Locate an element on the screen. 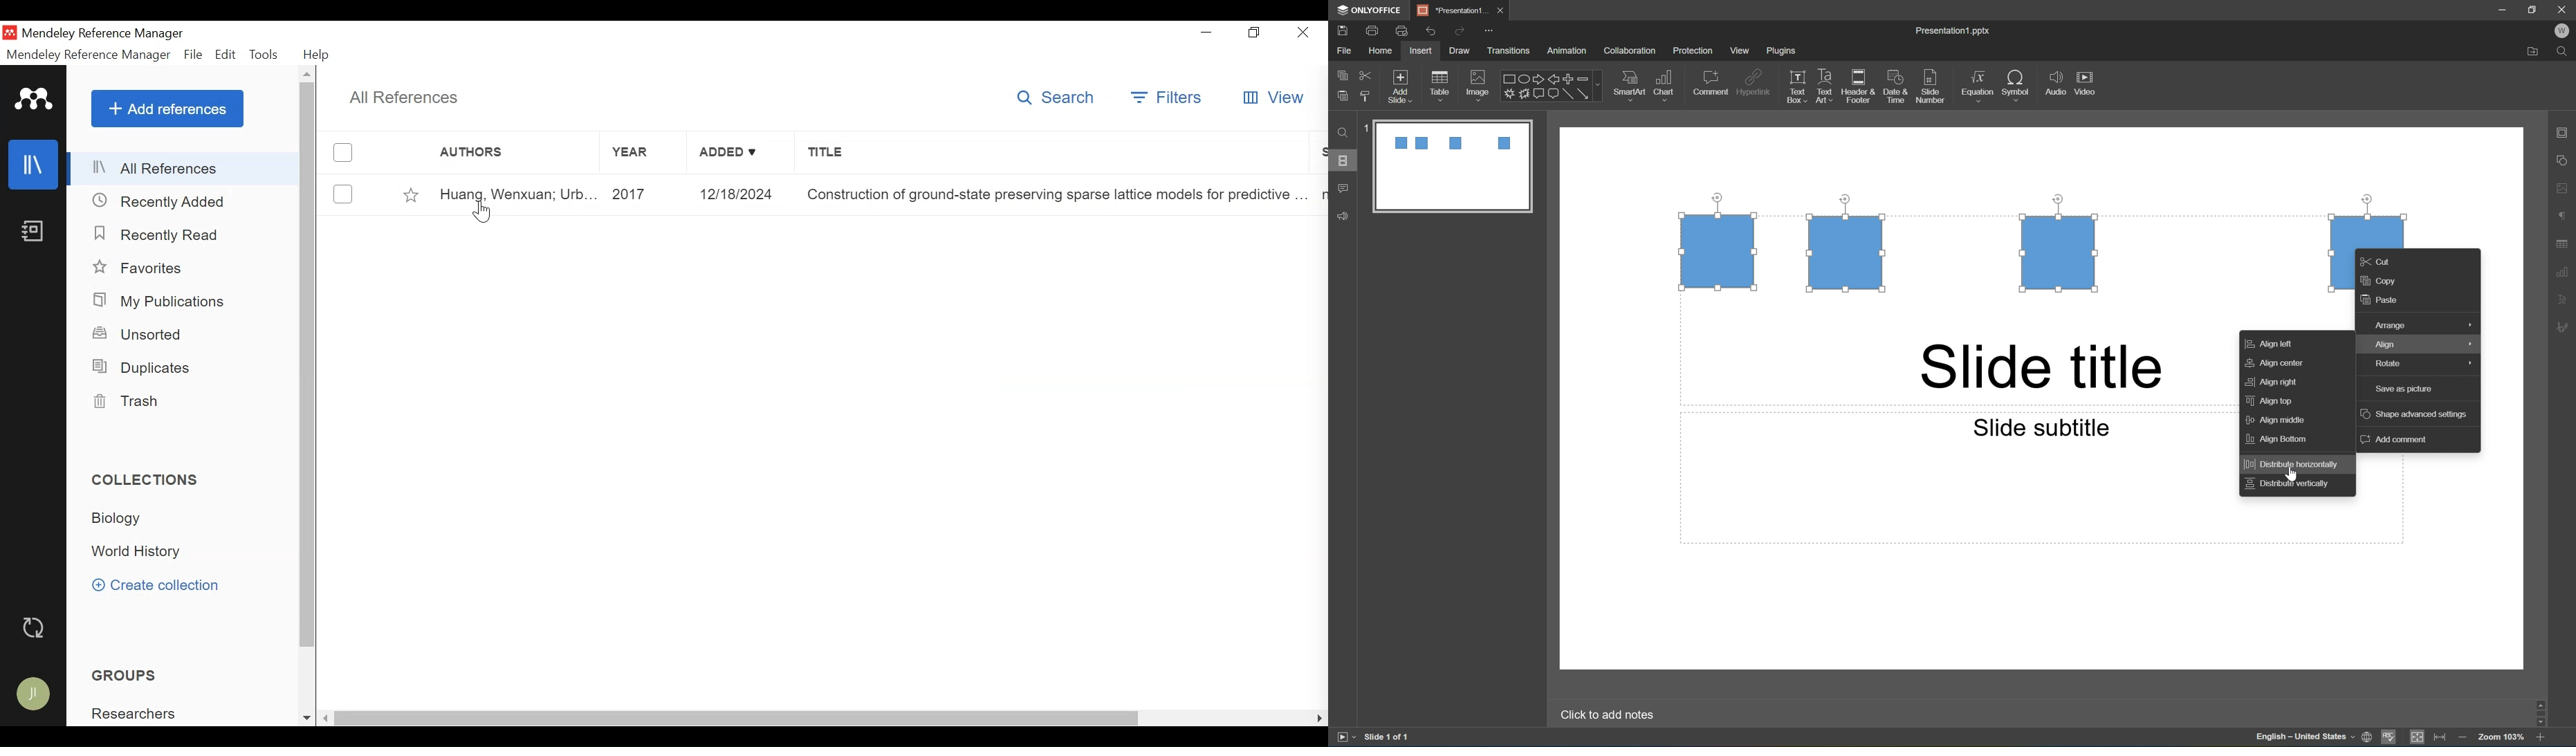 Image resolution: width=2576 pixels, height=756 pixels. Tools is located at coordinates (262, 55).